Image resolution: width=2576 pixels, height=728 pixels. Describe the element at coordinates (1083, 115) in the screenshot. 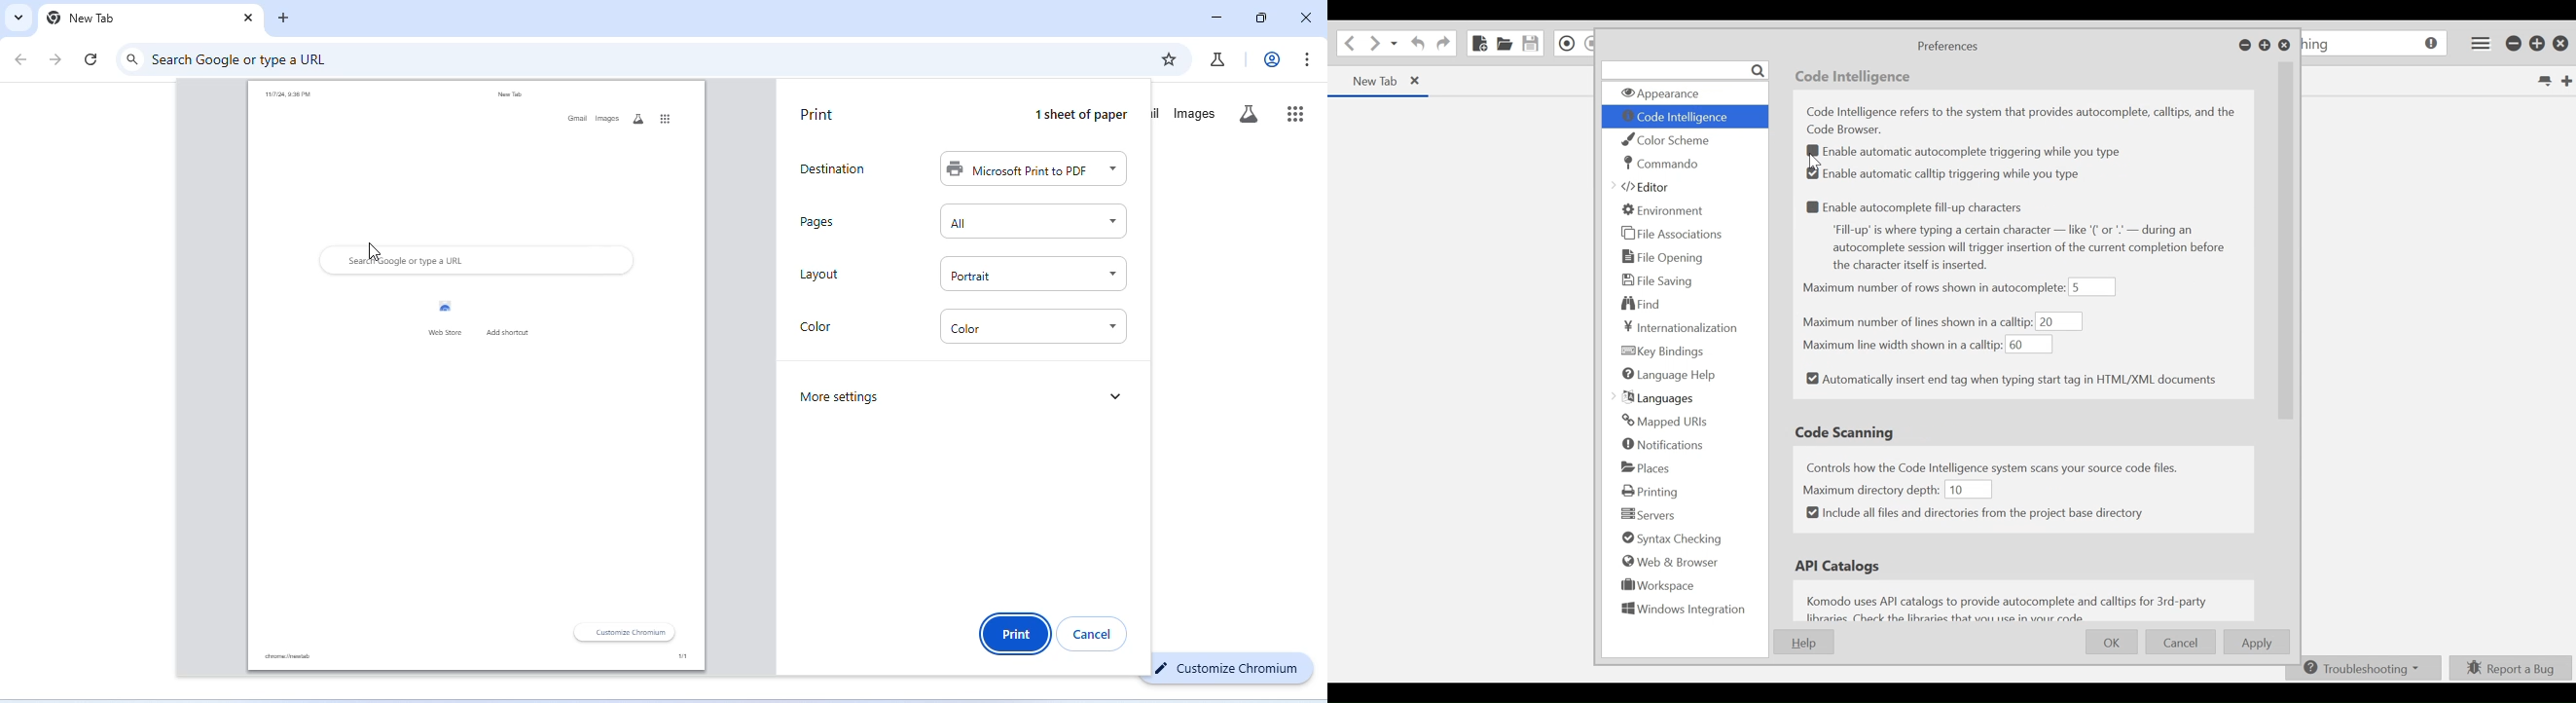

I see `1 sheet of paper` at that location.